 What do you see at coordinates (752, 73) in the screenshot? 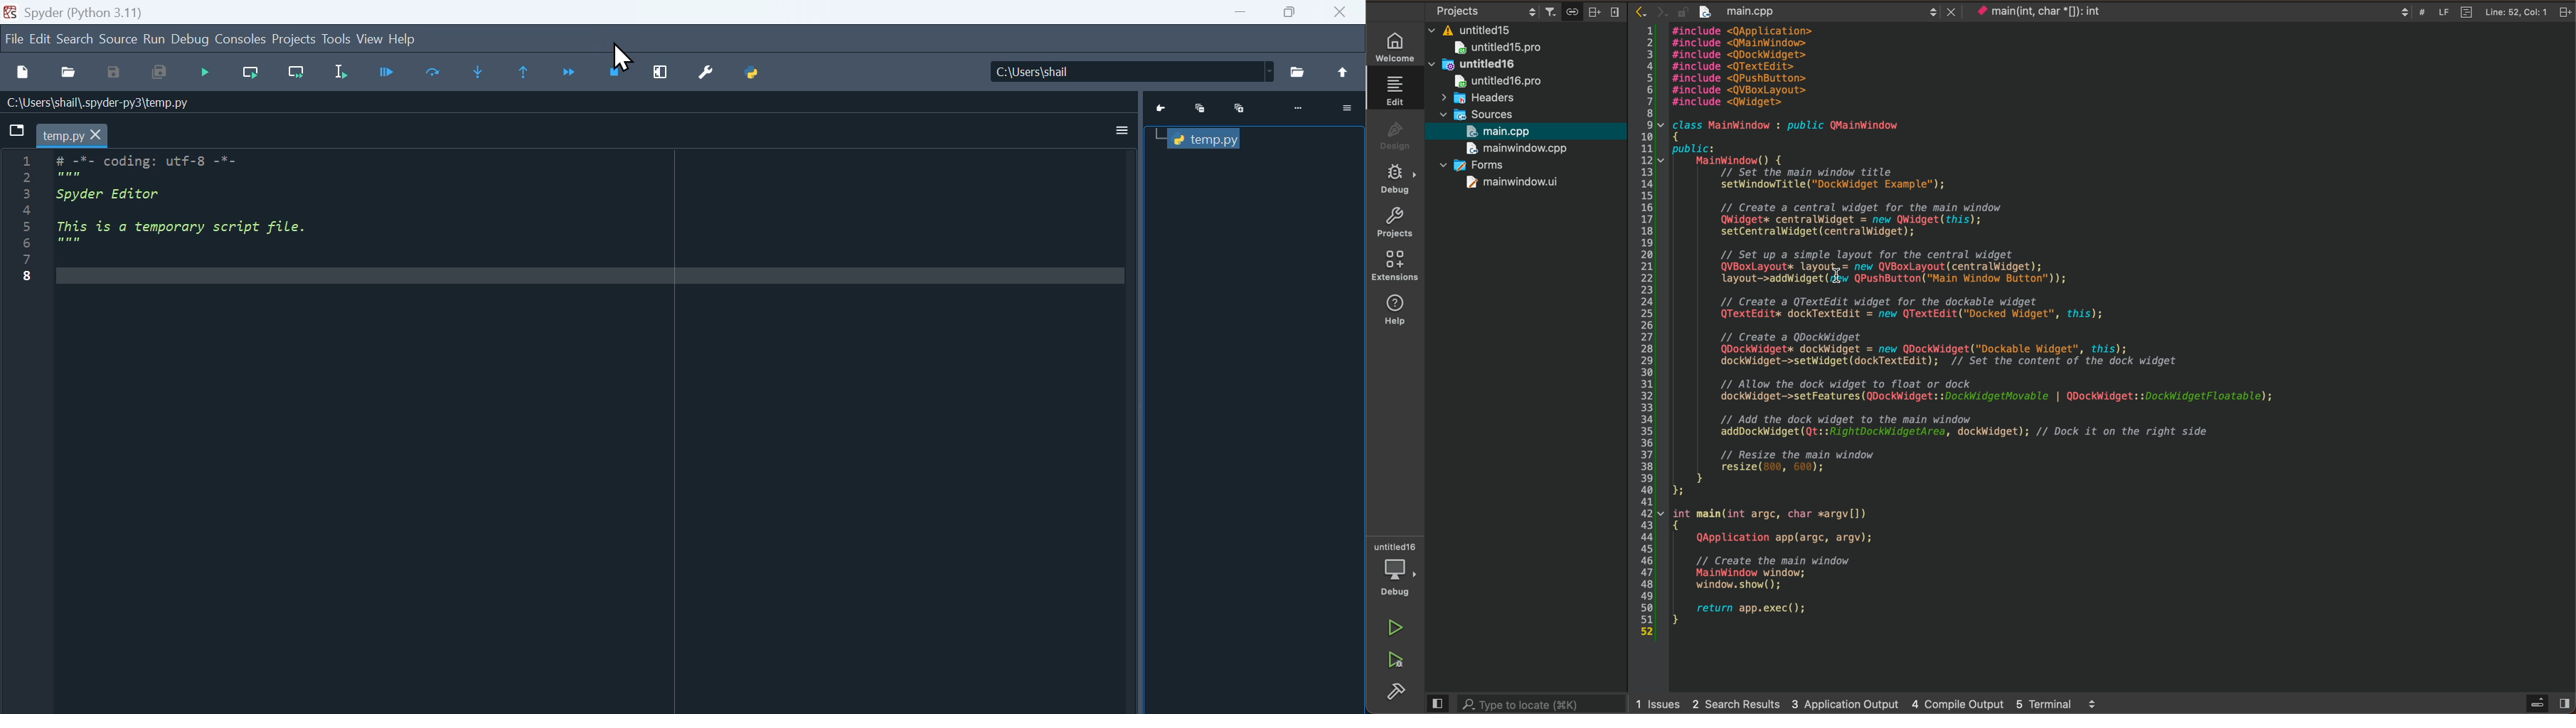
I see `Python path manager` at bounding box center [752, 73].